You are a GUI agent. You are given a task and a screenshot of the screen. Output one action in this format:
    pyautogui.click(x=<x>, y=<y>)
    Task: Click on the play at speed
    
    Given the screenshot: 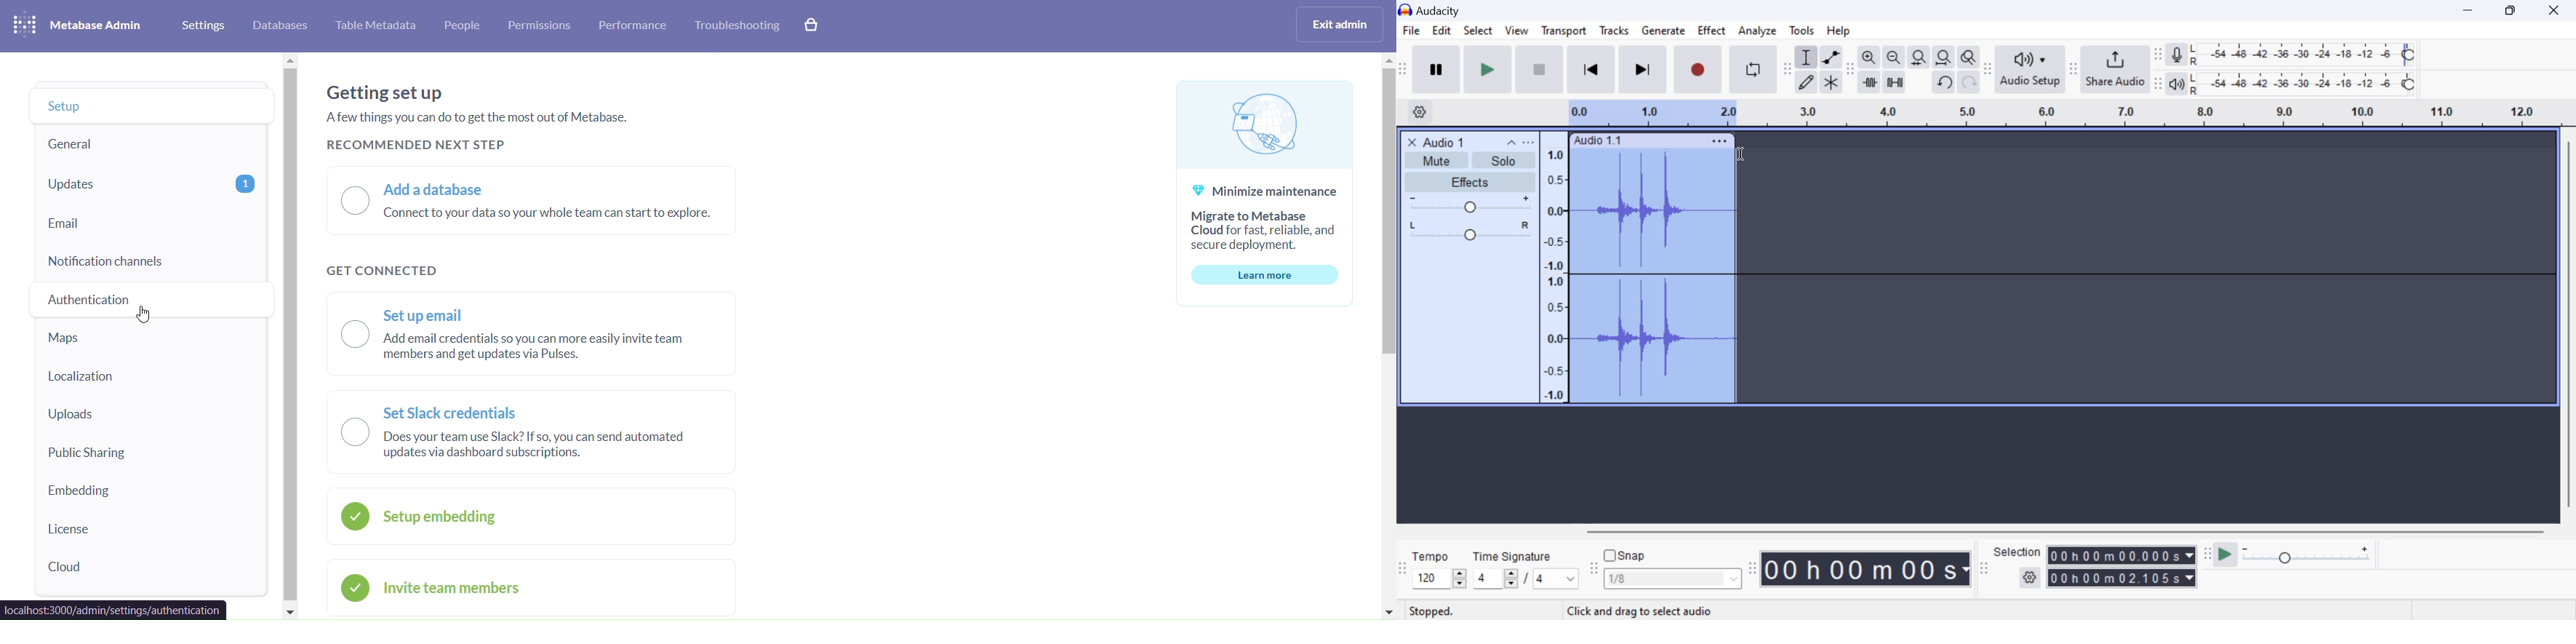 What is the action you would take?
    pyautogui.click(x=2226, y=555)
    